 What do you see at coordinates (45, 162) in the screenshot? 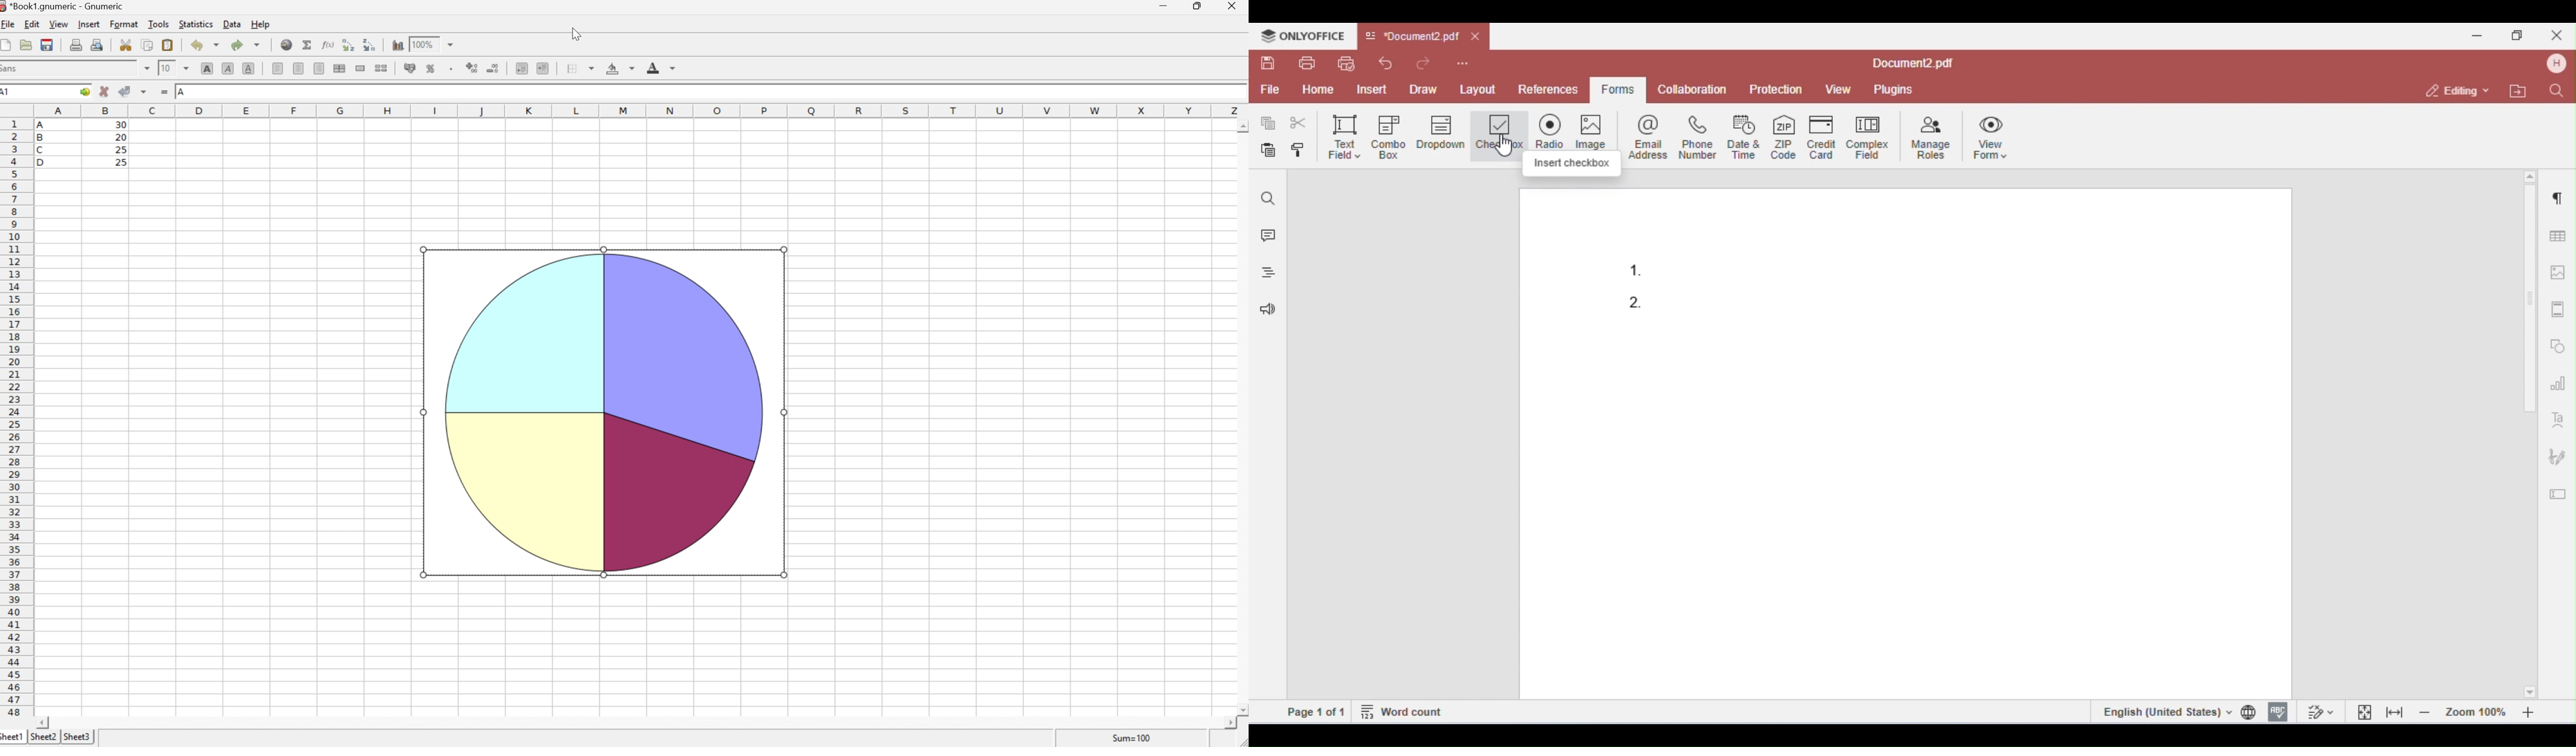
I see `D` at bounding box center [45, 162].